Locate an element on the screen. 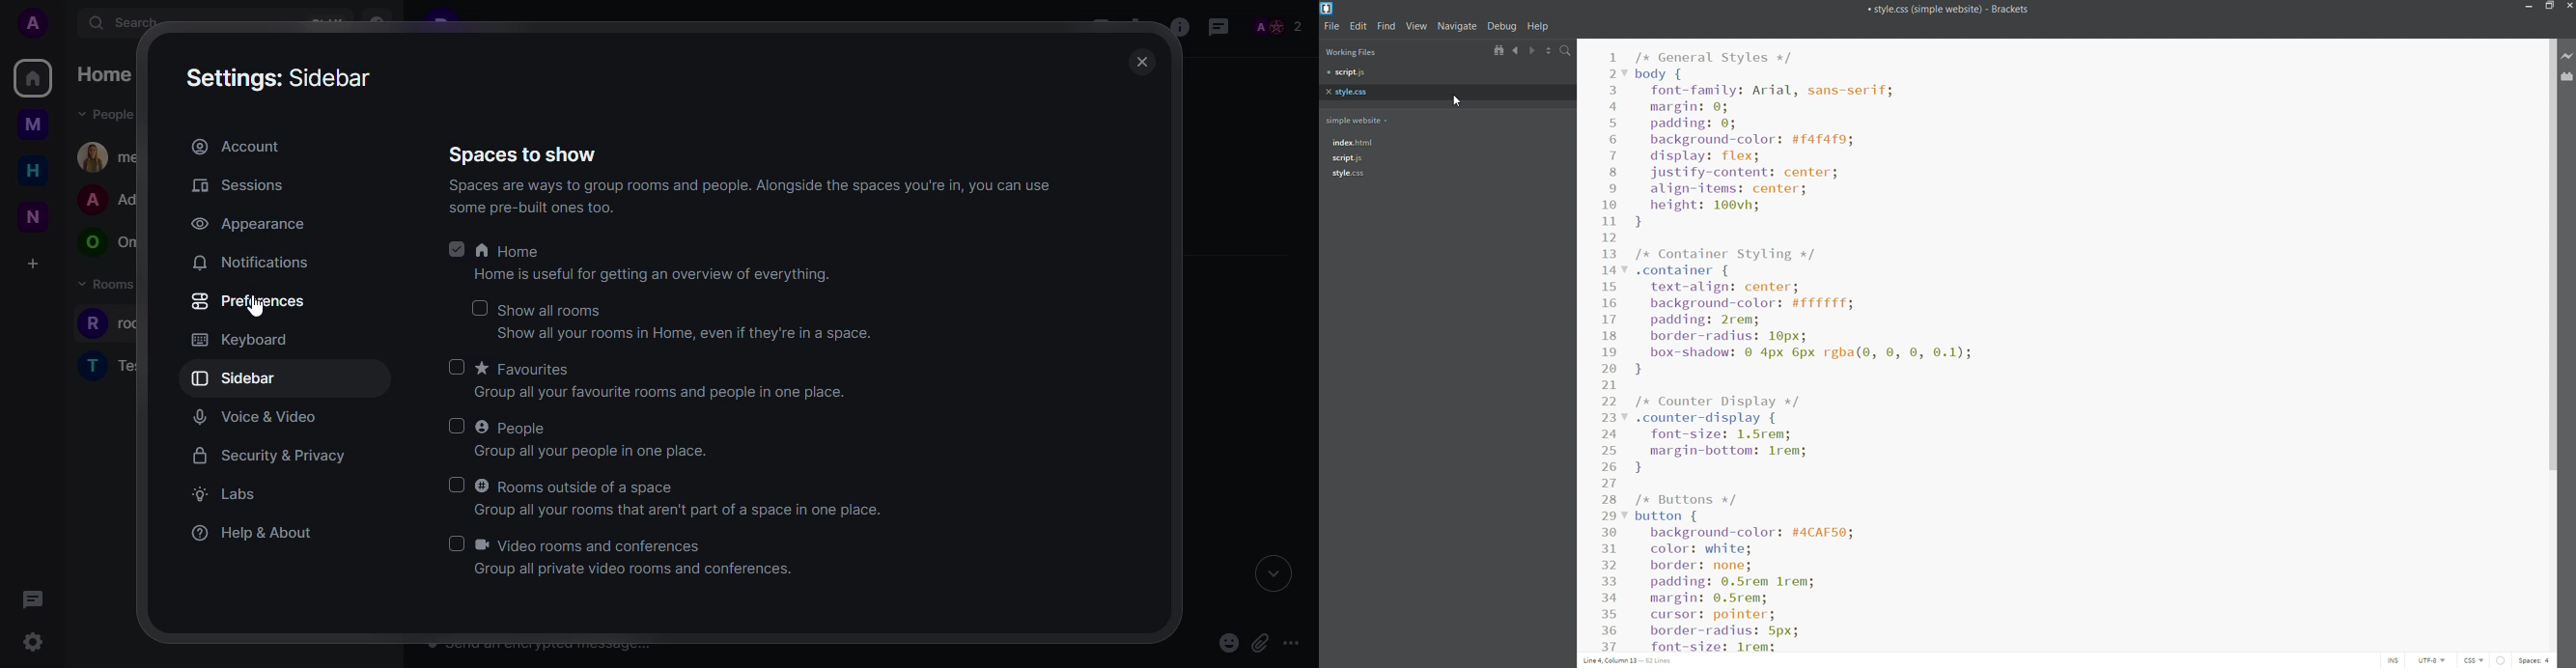  navigate backward is located at coordinates (1515, 50).